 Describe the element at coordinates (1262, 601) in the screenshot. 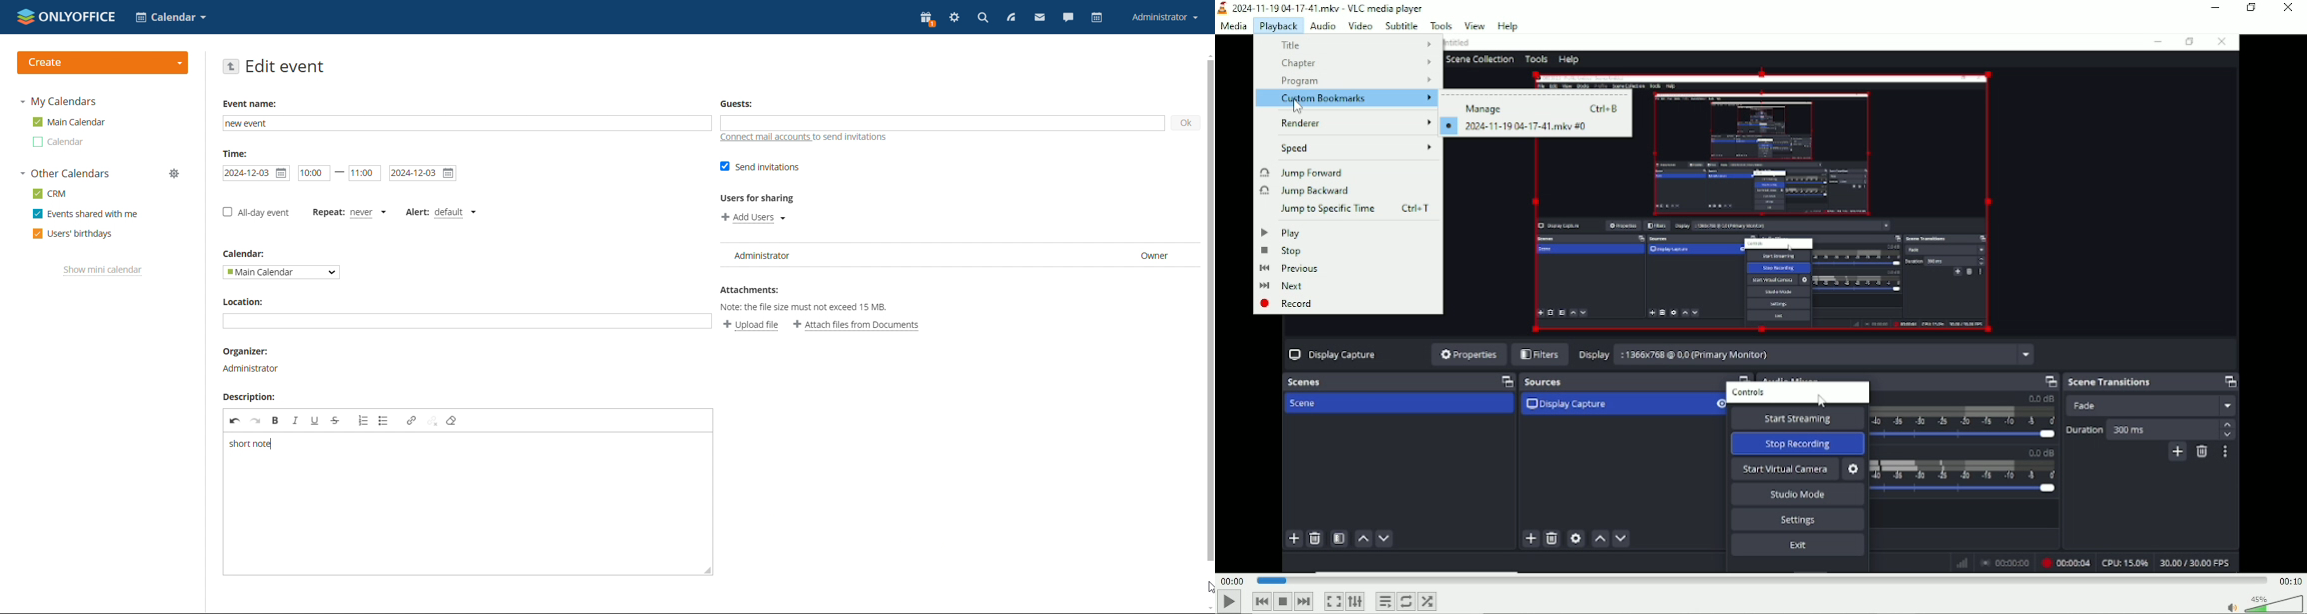

I see `Previous` at that location.